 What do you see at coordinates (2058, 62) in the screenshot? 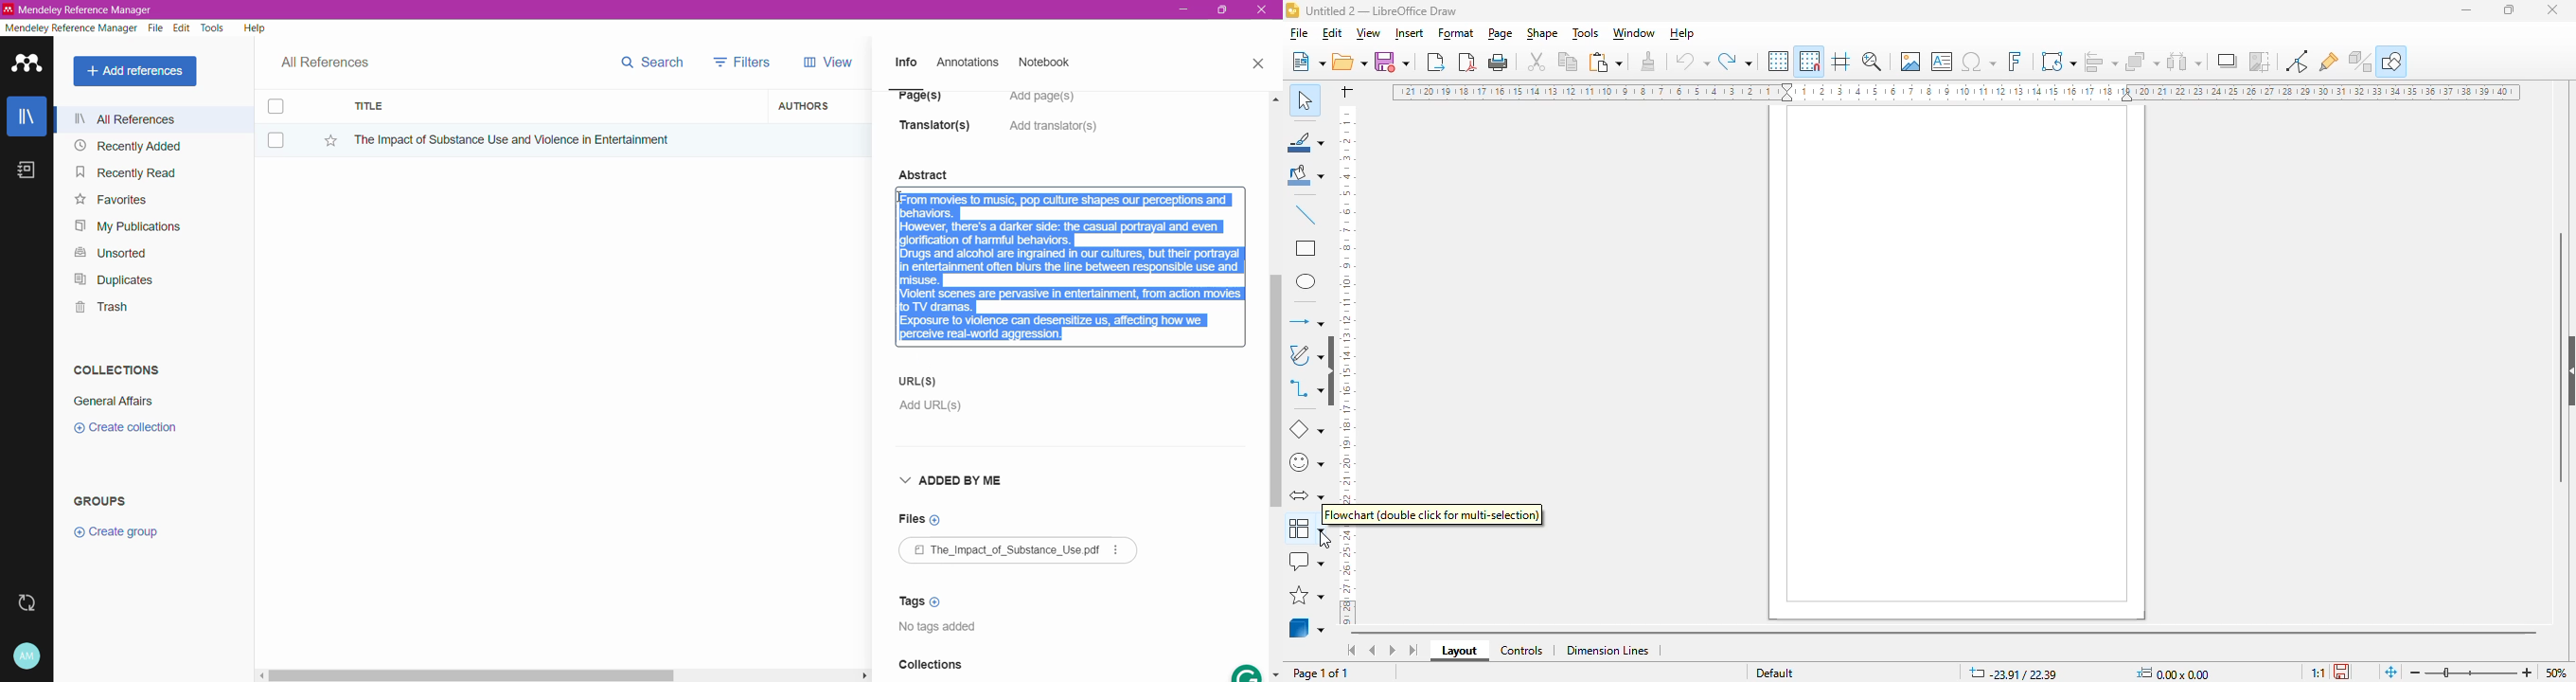
I see `transformations` at bounding box center [2058, 62].